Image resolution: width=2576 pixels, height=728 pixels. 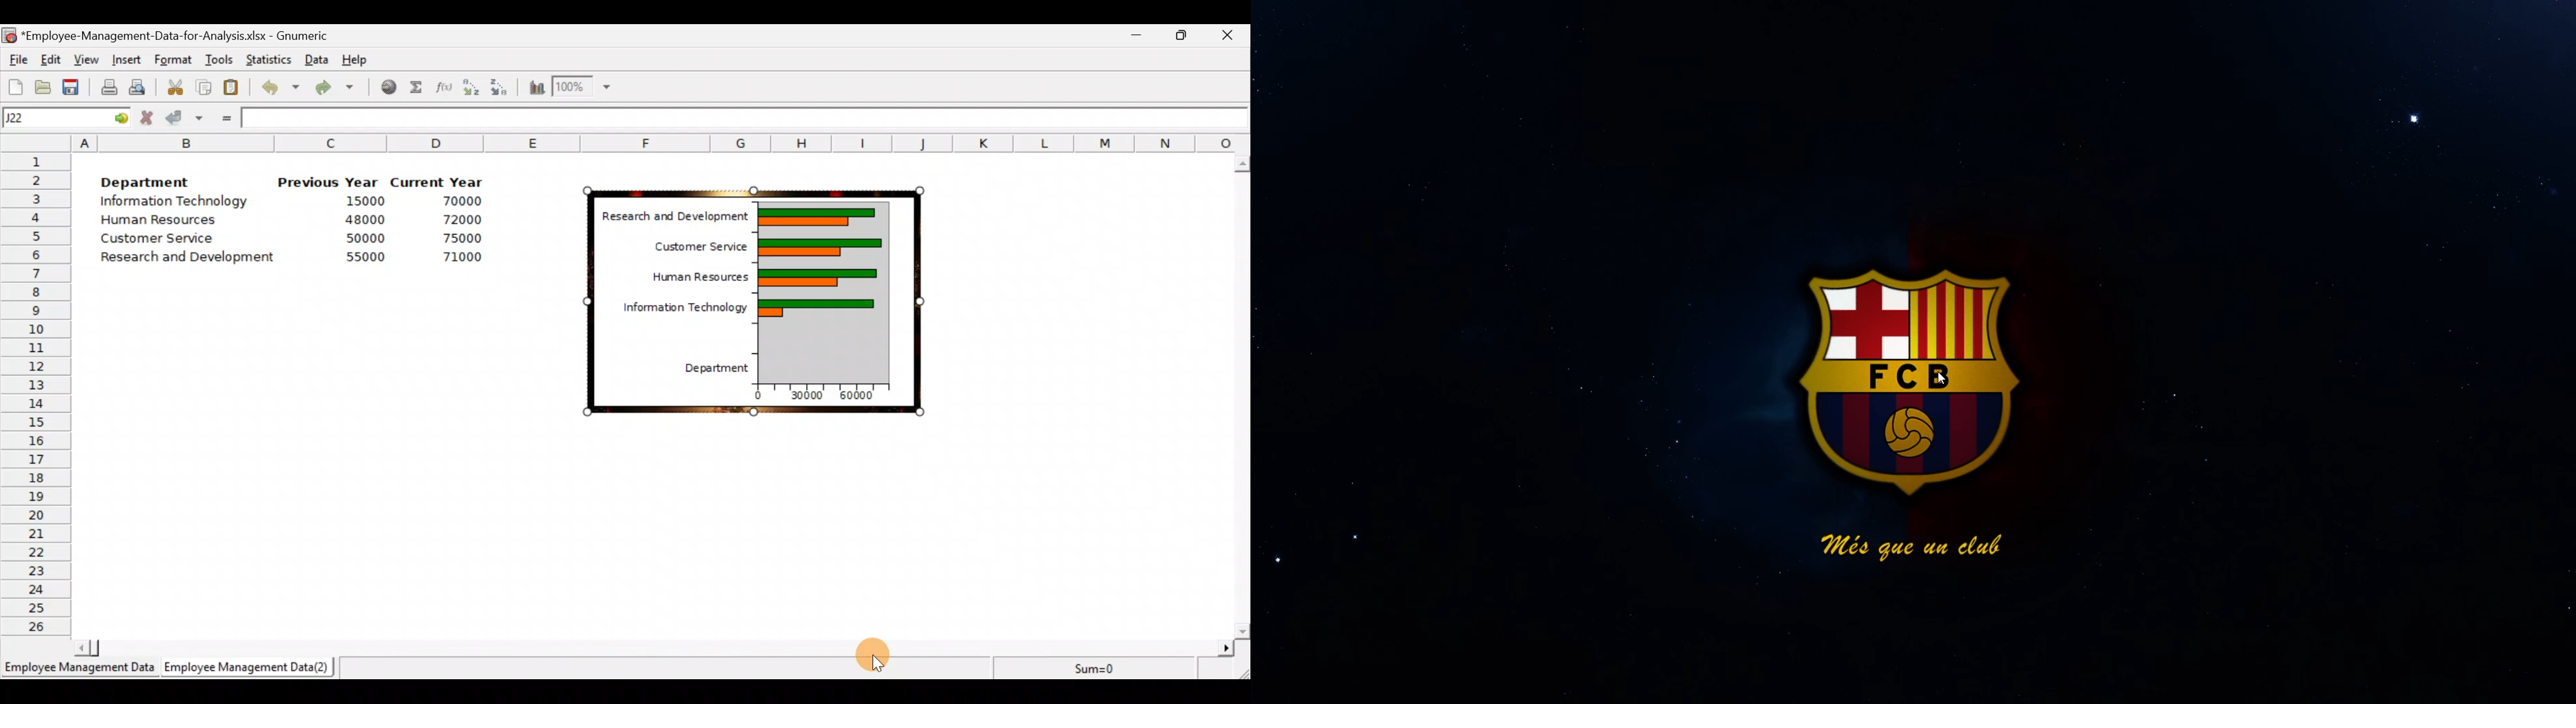 What do you see at coordinates (748, 118) in the screenshot?
I see `Formula bar` at bounding box center [748, 118].